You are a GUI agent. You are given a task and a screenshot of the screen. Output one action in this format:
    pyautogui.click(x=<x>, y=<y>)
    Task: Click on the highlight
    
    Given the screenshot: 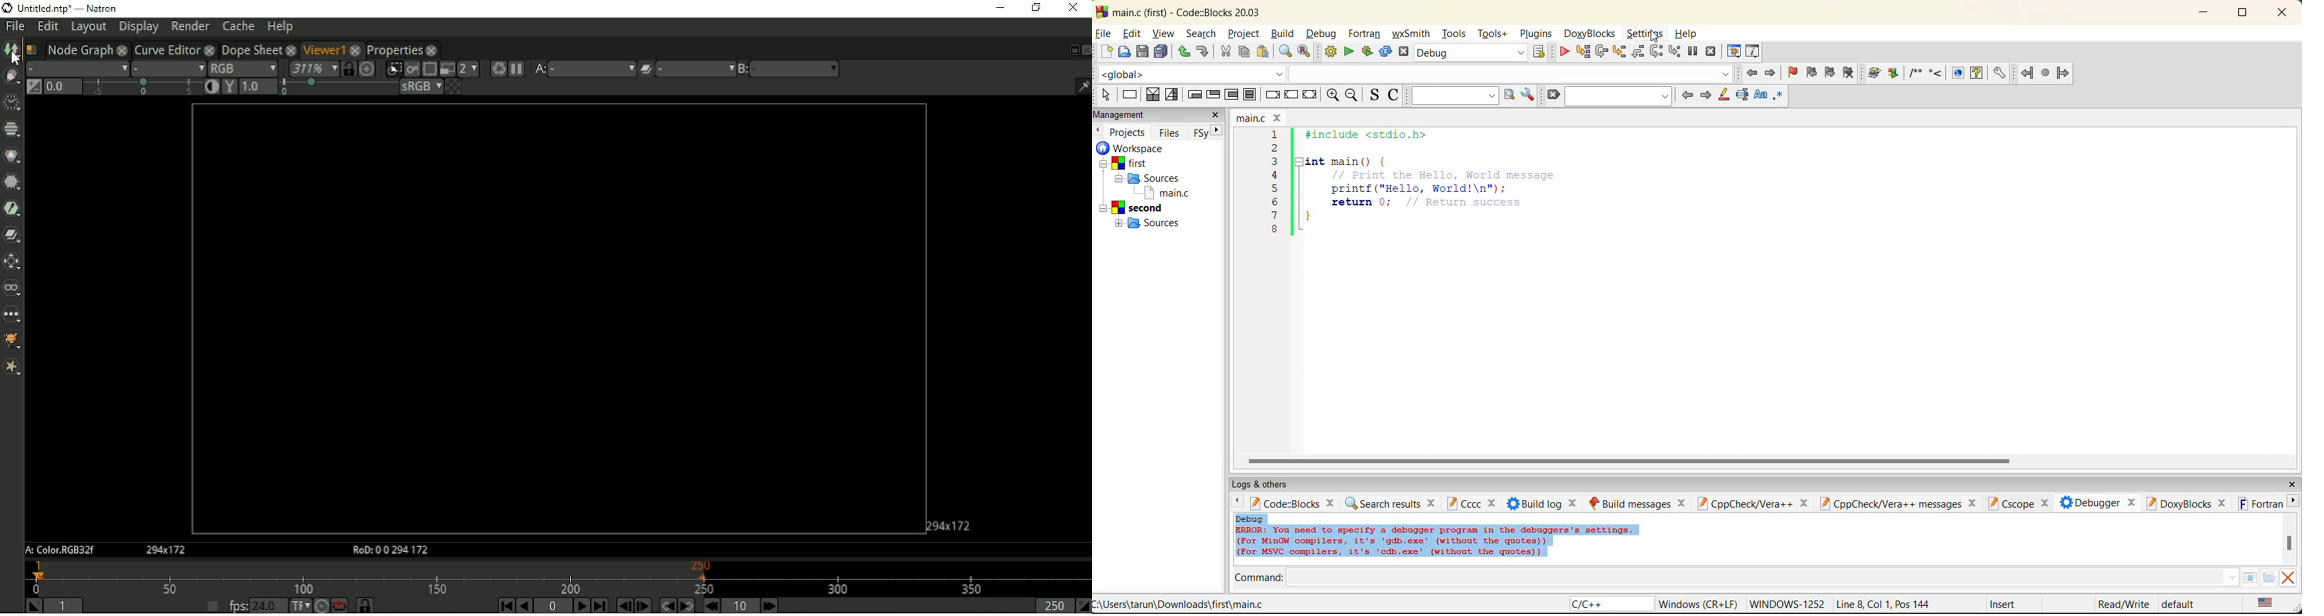 What is the action you would take?
    pyautogui.click(x=1726, y=96)
    